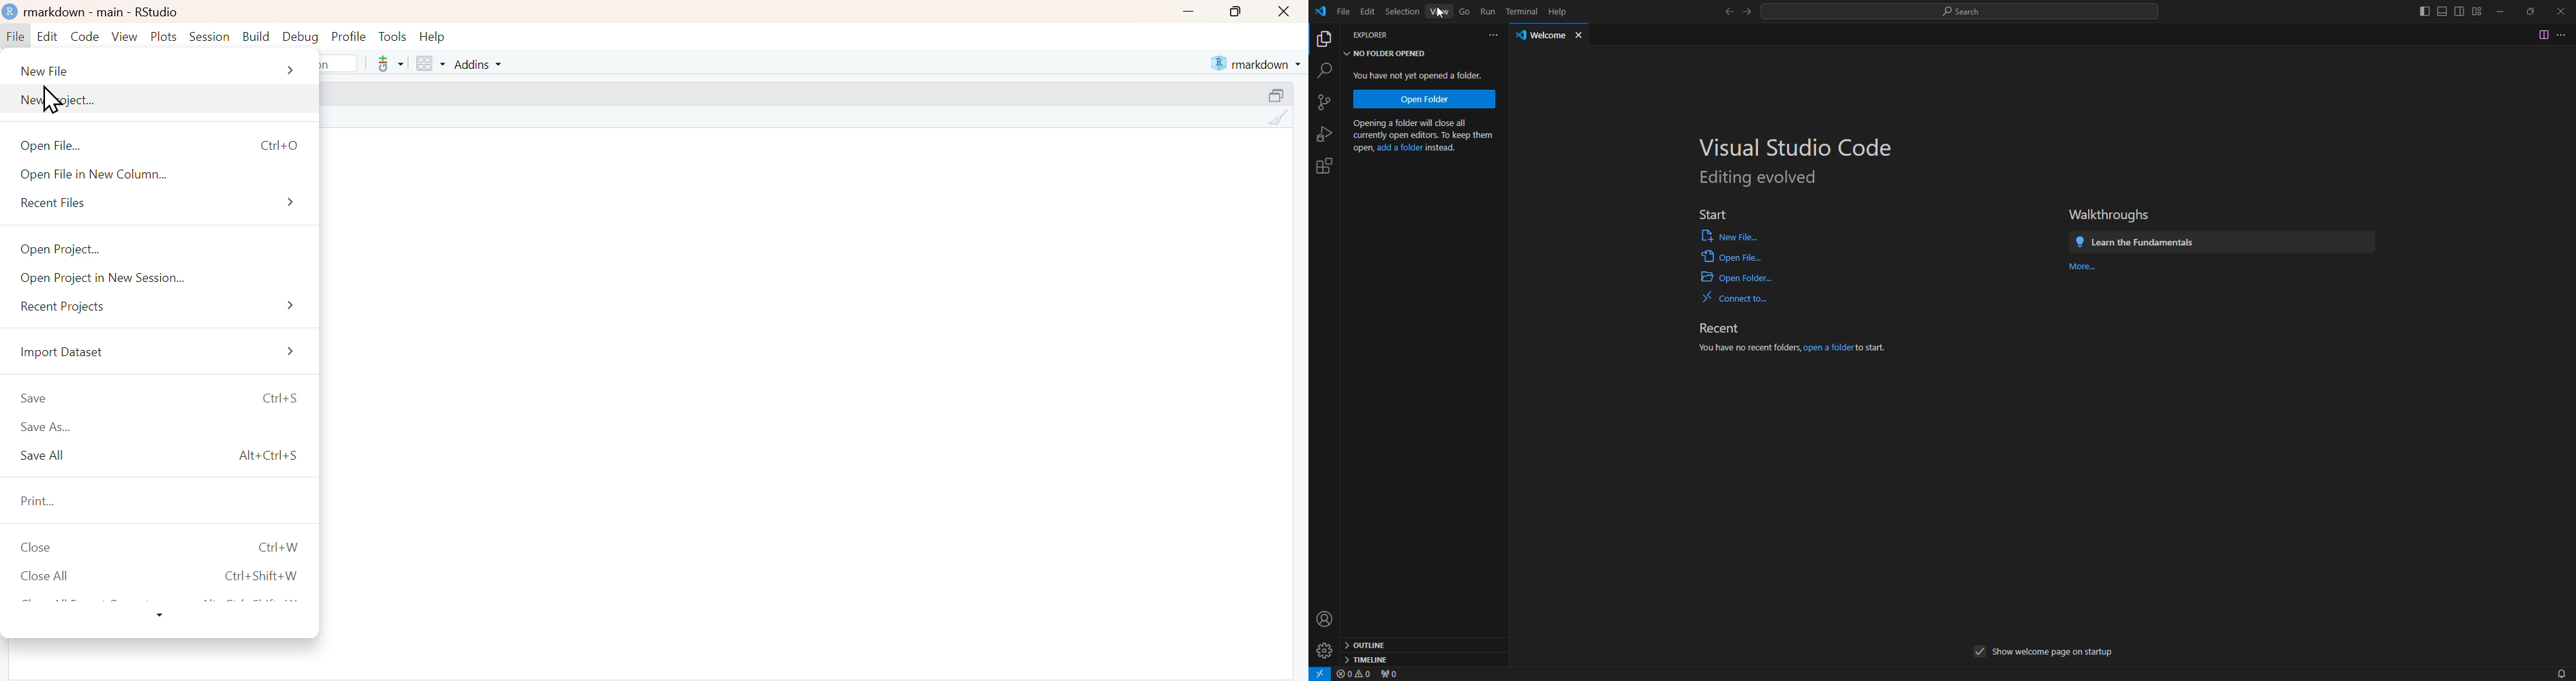  Describe the element at coordinates (1188, 11) in the screenshot. I see `minimize` at that location.